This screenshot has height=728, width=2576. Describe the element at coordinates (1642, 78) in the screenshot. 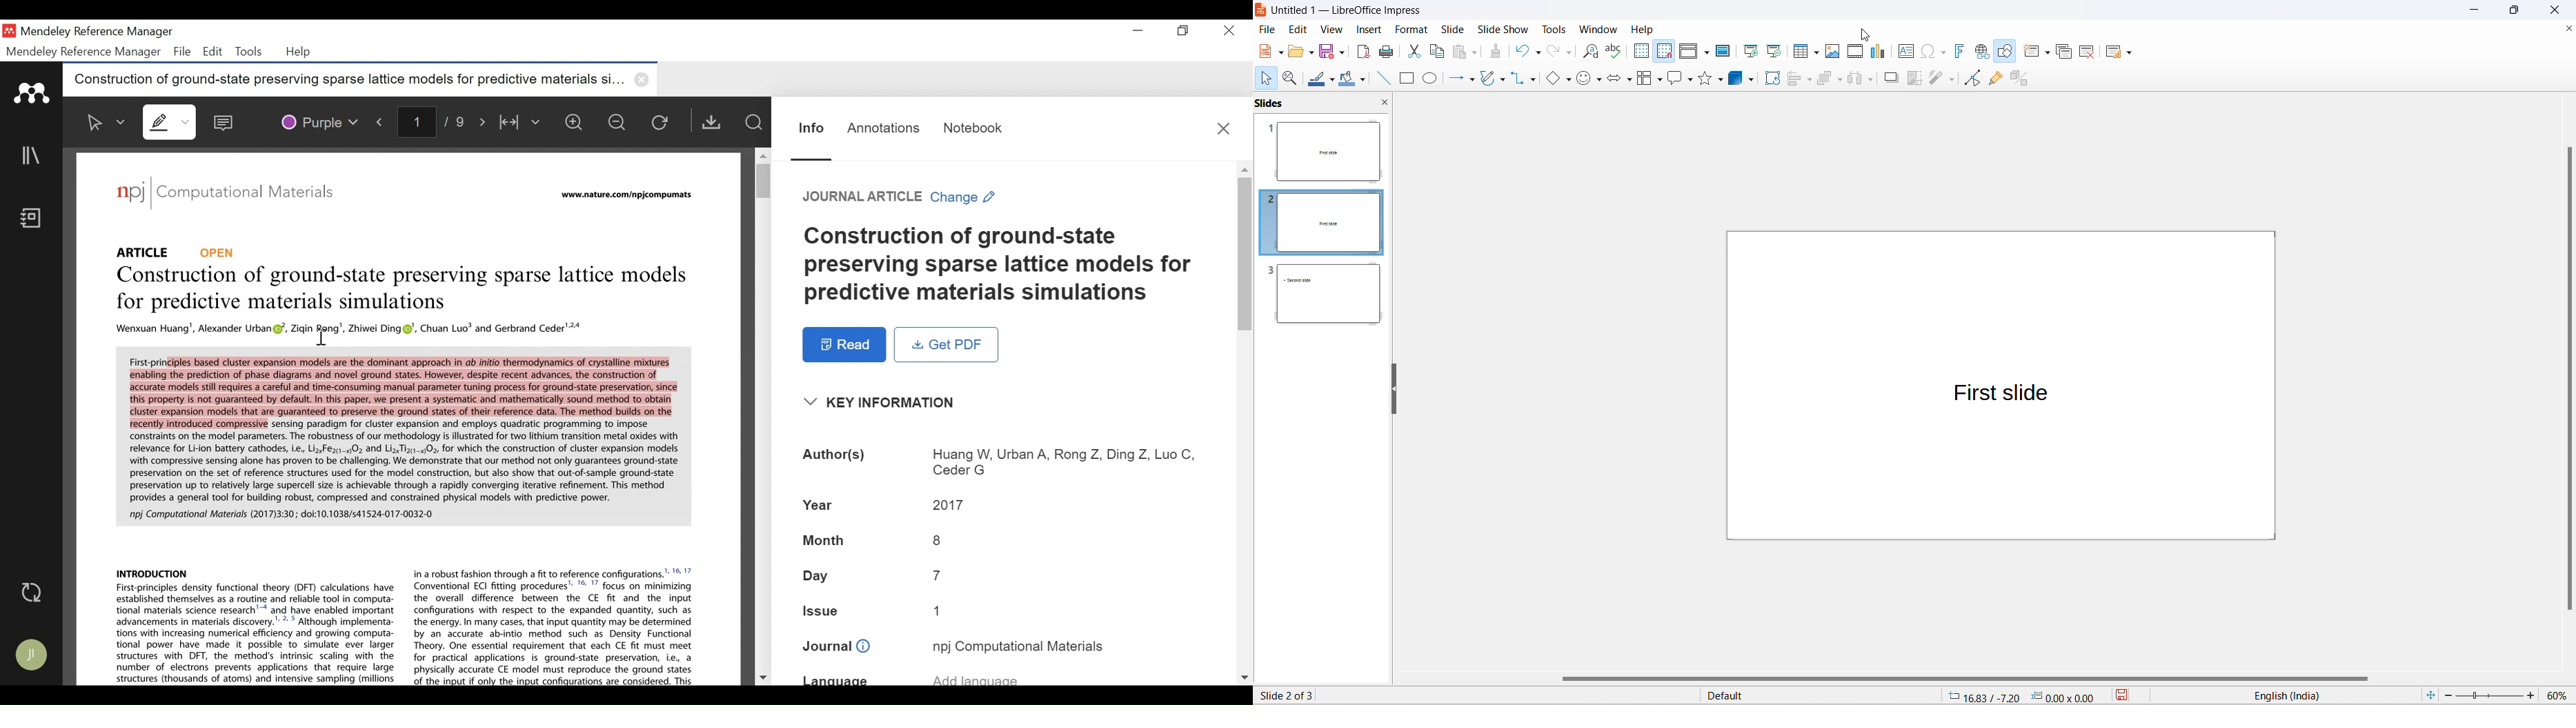

I see `flow chart` at that location.